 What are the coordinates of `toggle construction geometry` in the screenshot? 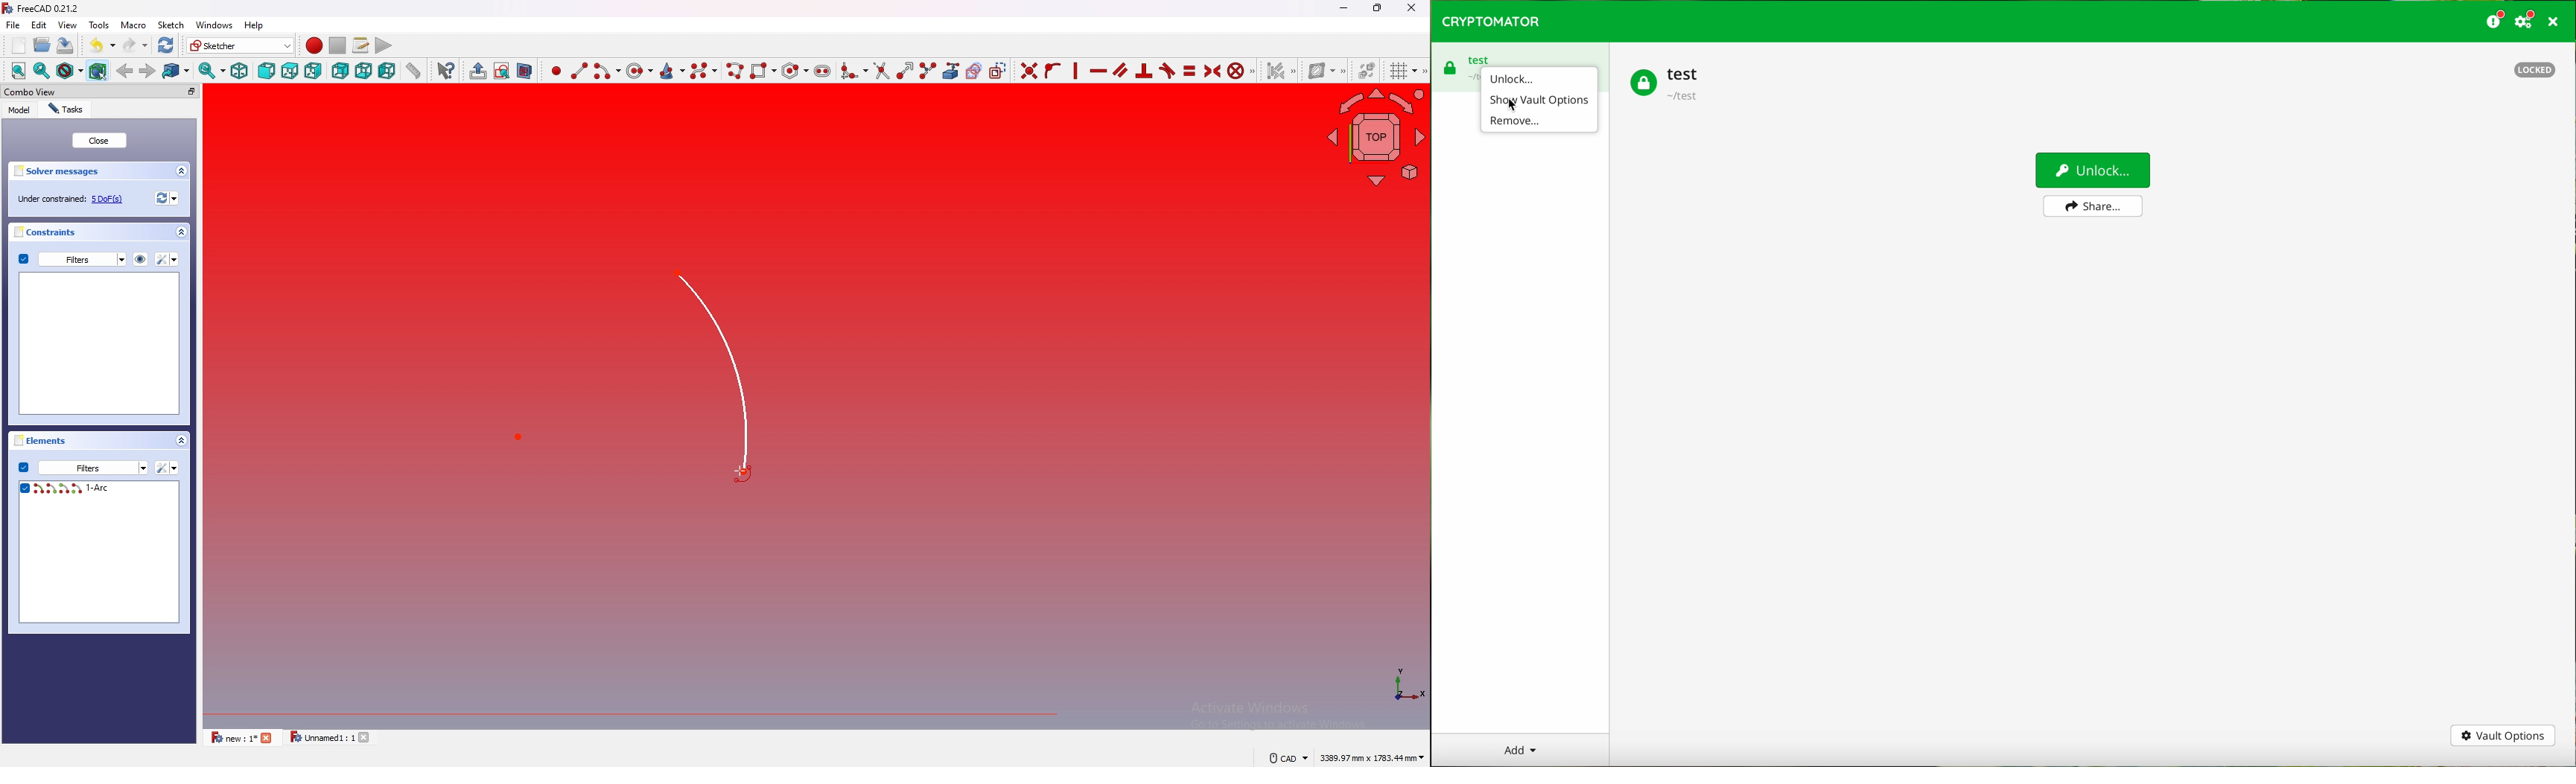 It's located at (997, 69).